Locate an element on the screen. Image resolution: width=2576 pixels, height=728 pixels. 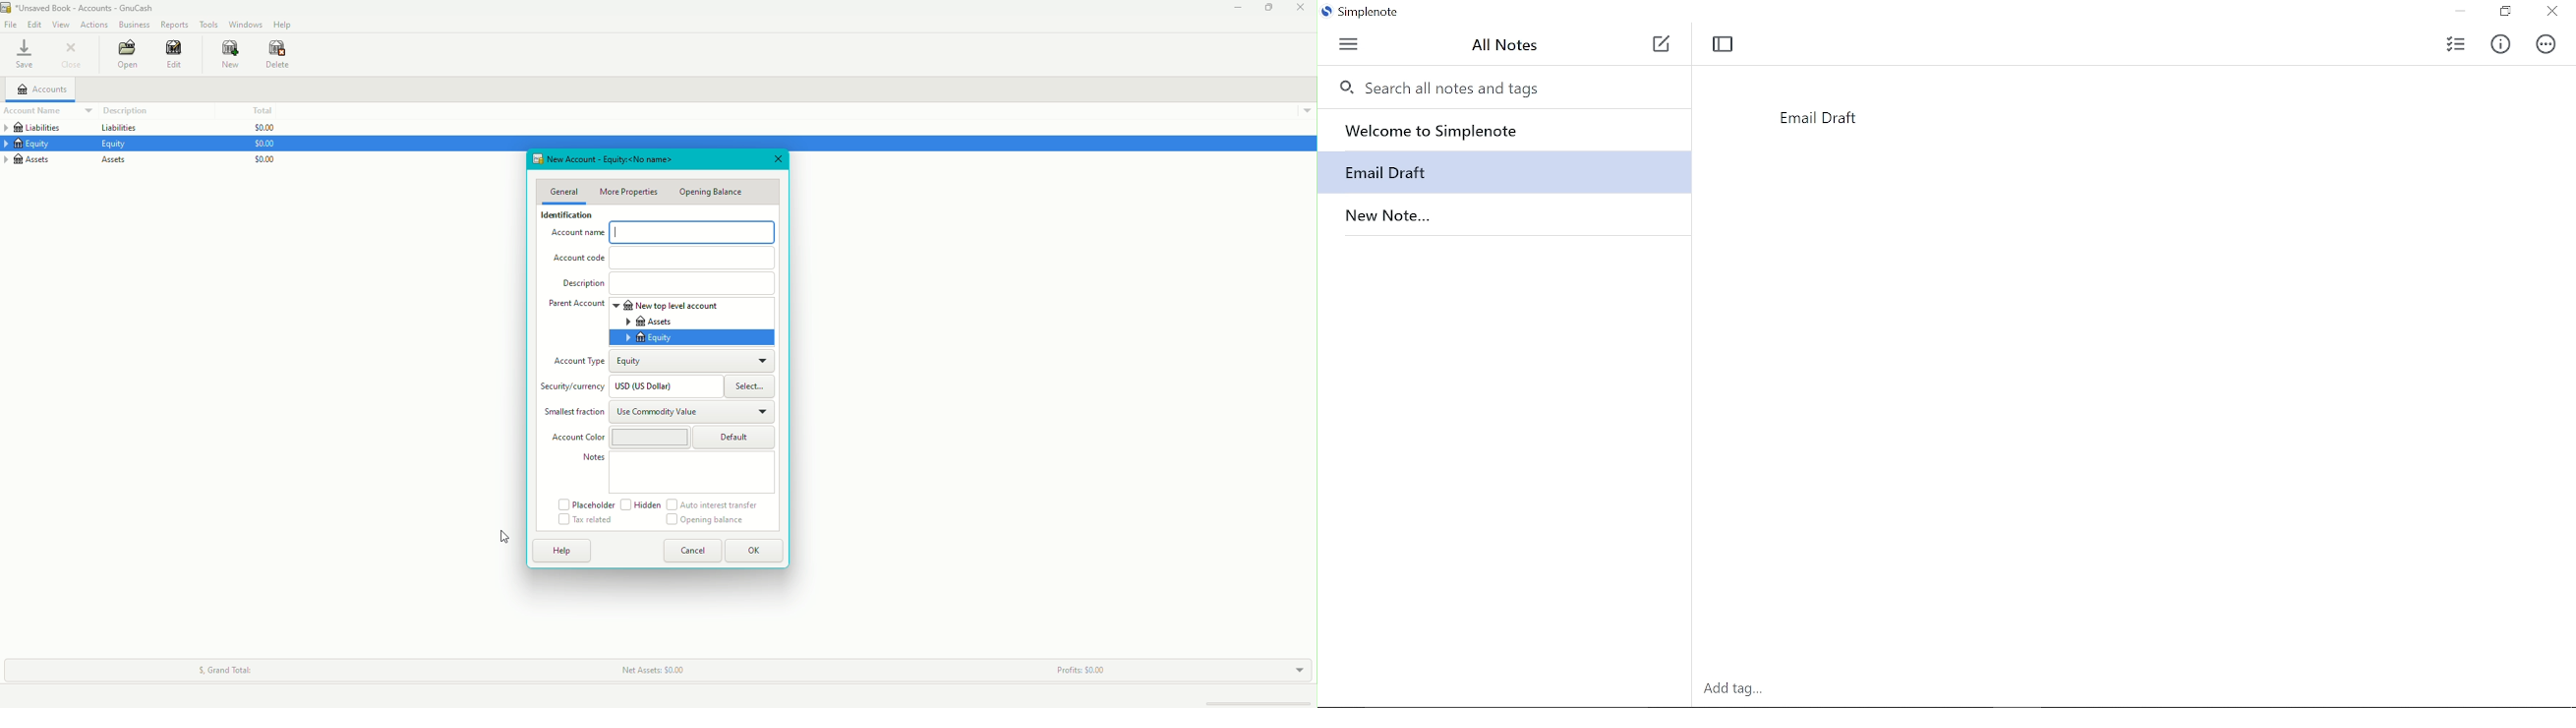
Search all tags here is located at coordinates (1488, 86).